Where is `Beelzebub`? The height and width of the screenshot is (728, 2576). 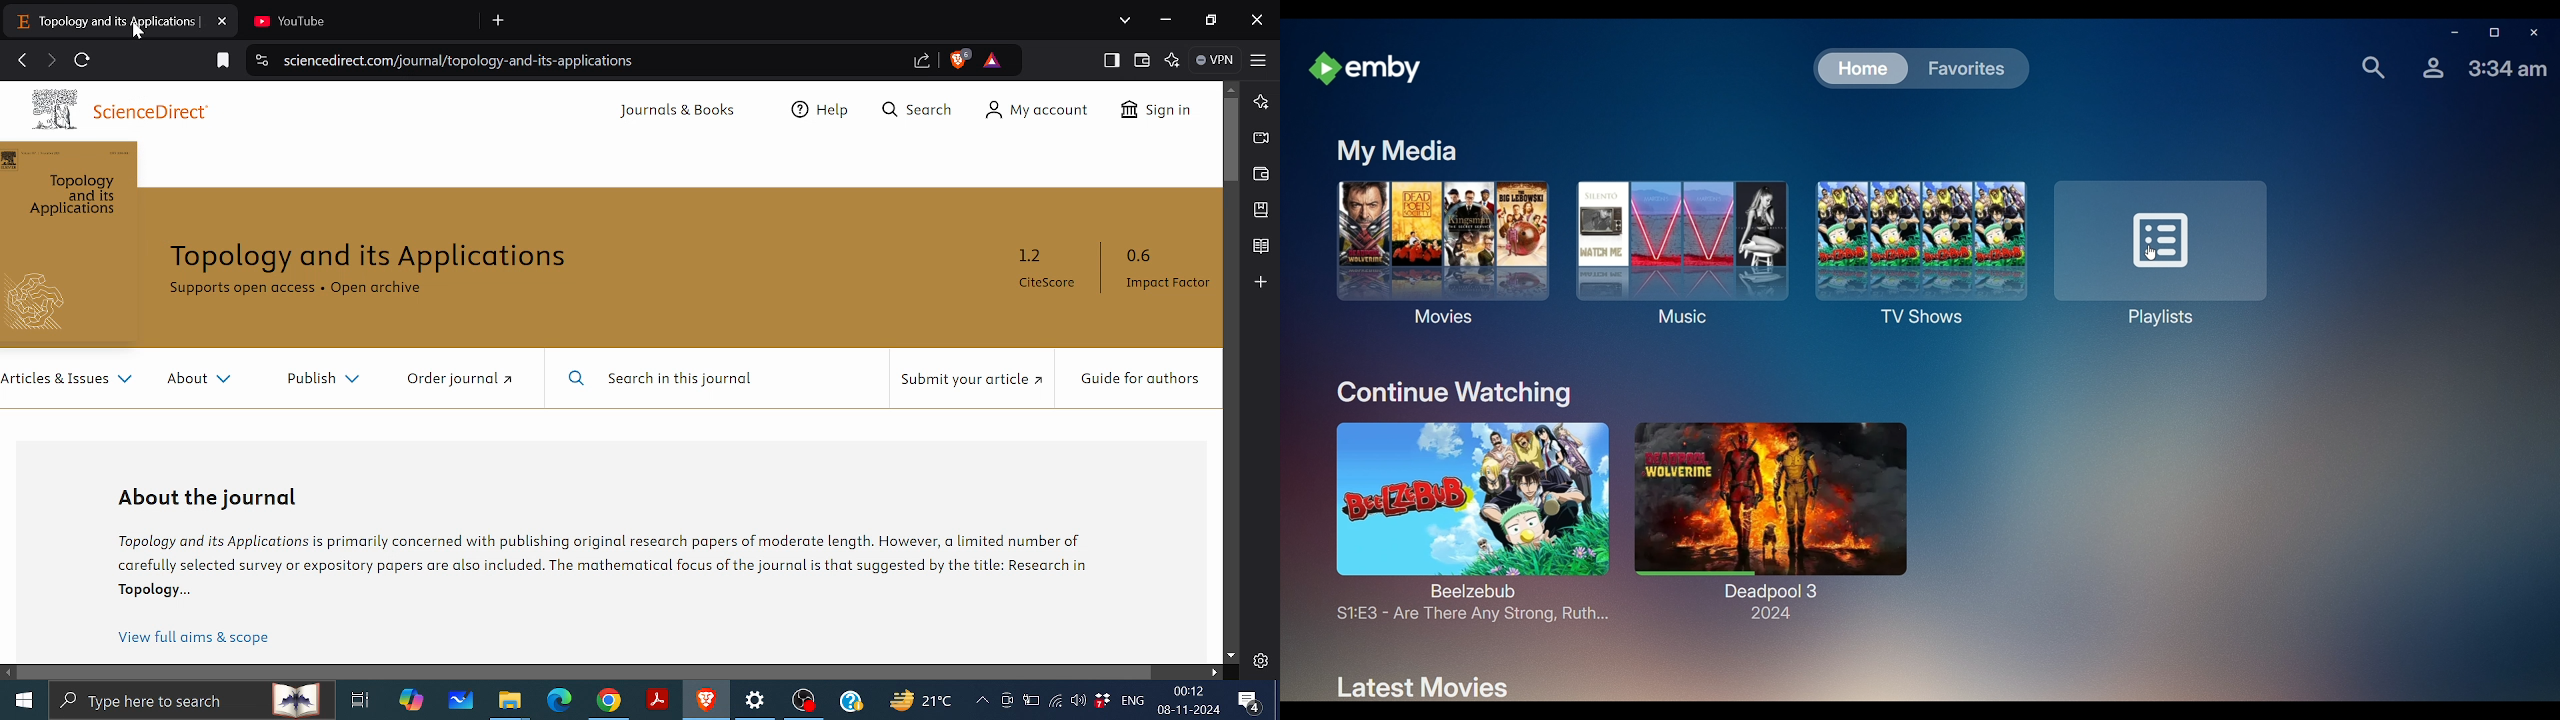
Beelzebub is located at coordinates (1459, 523).